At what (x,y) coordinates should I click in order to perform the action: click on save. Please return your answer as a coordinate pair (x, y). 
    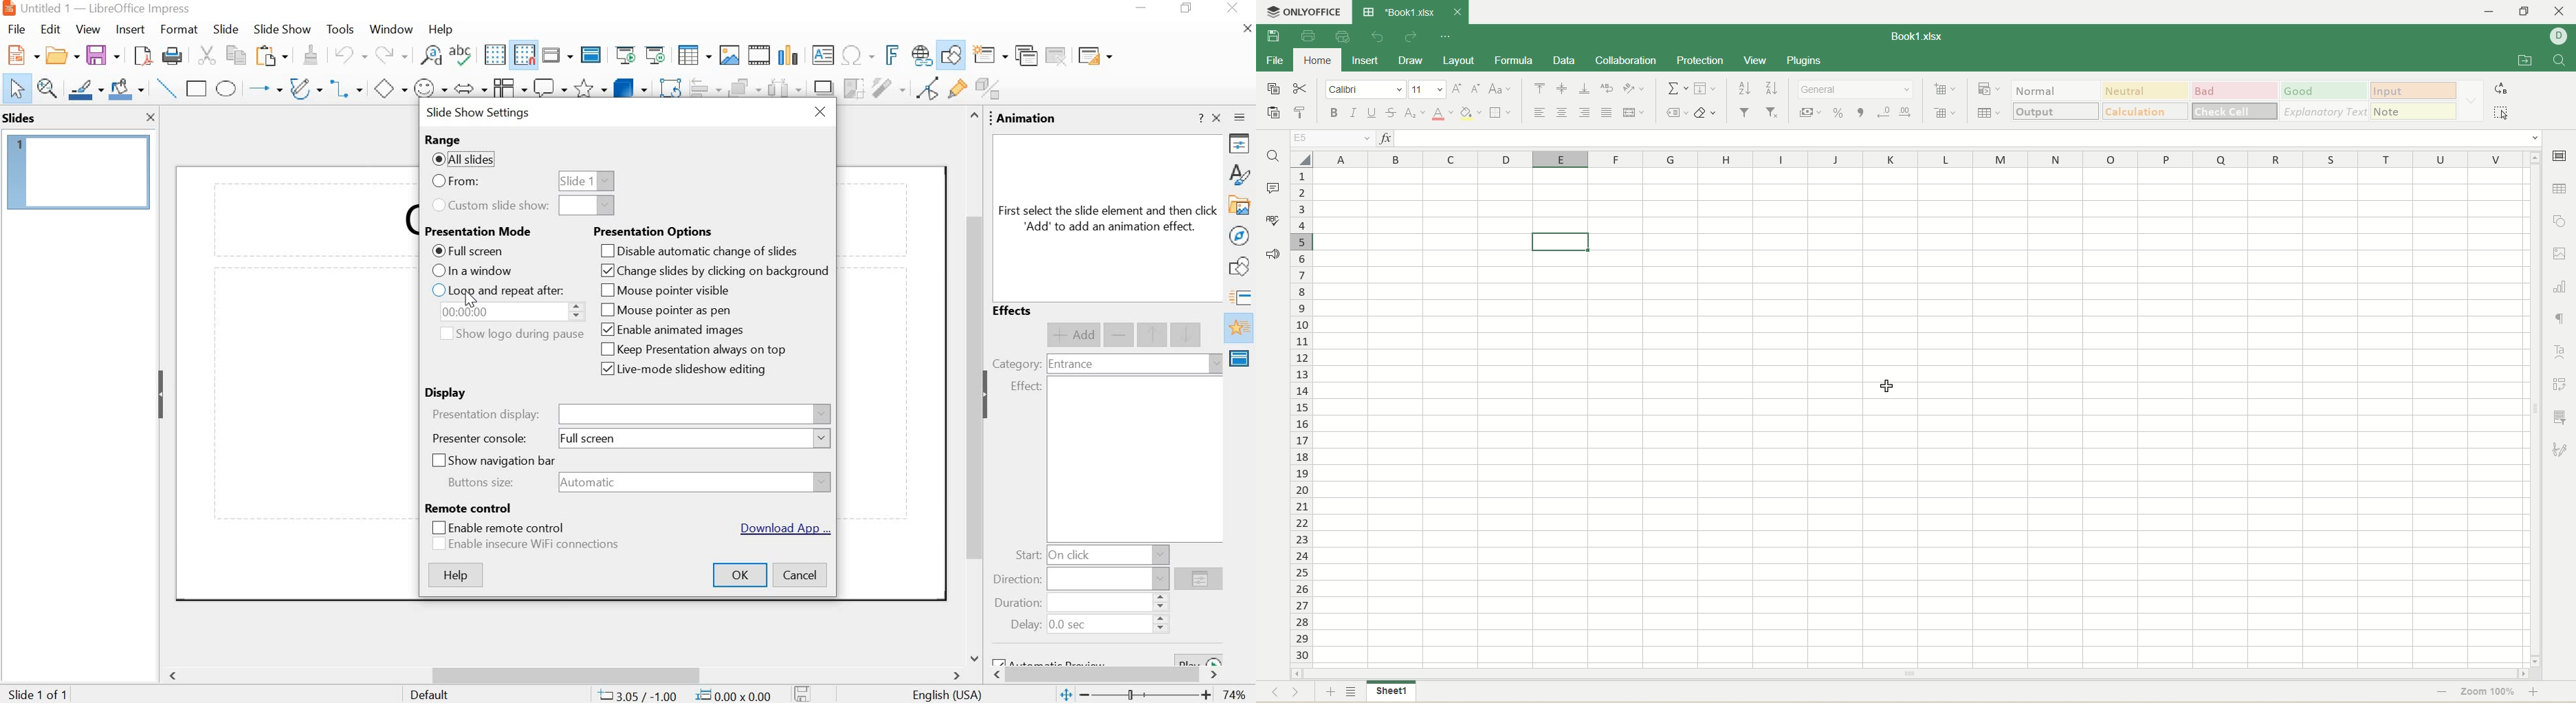
    Looking at the image, I should click on (103, 56).